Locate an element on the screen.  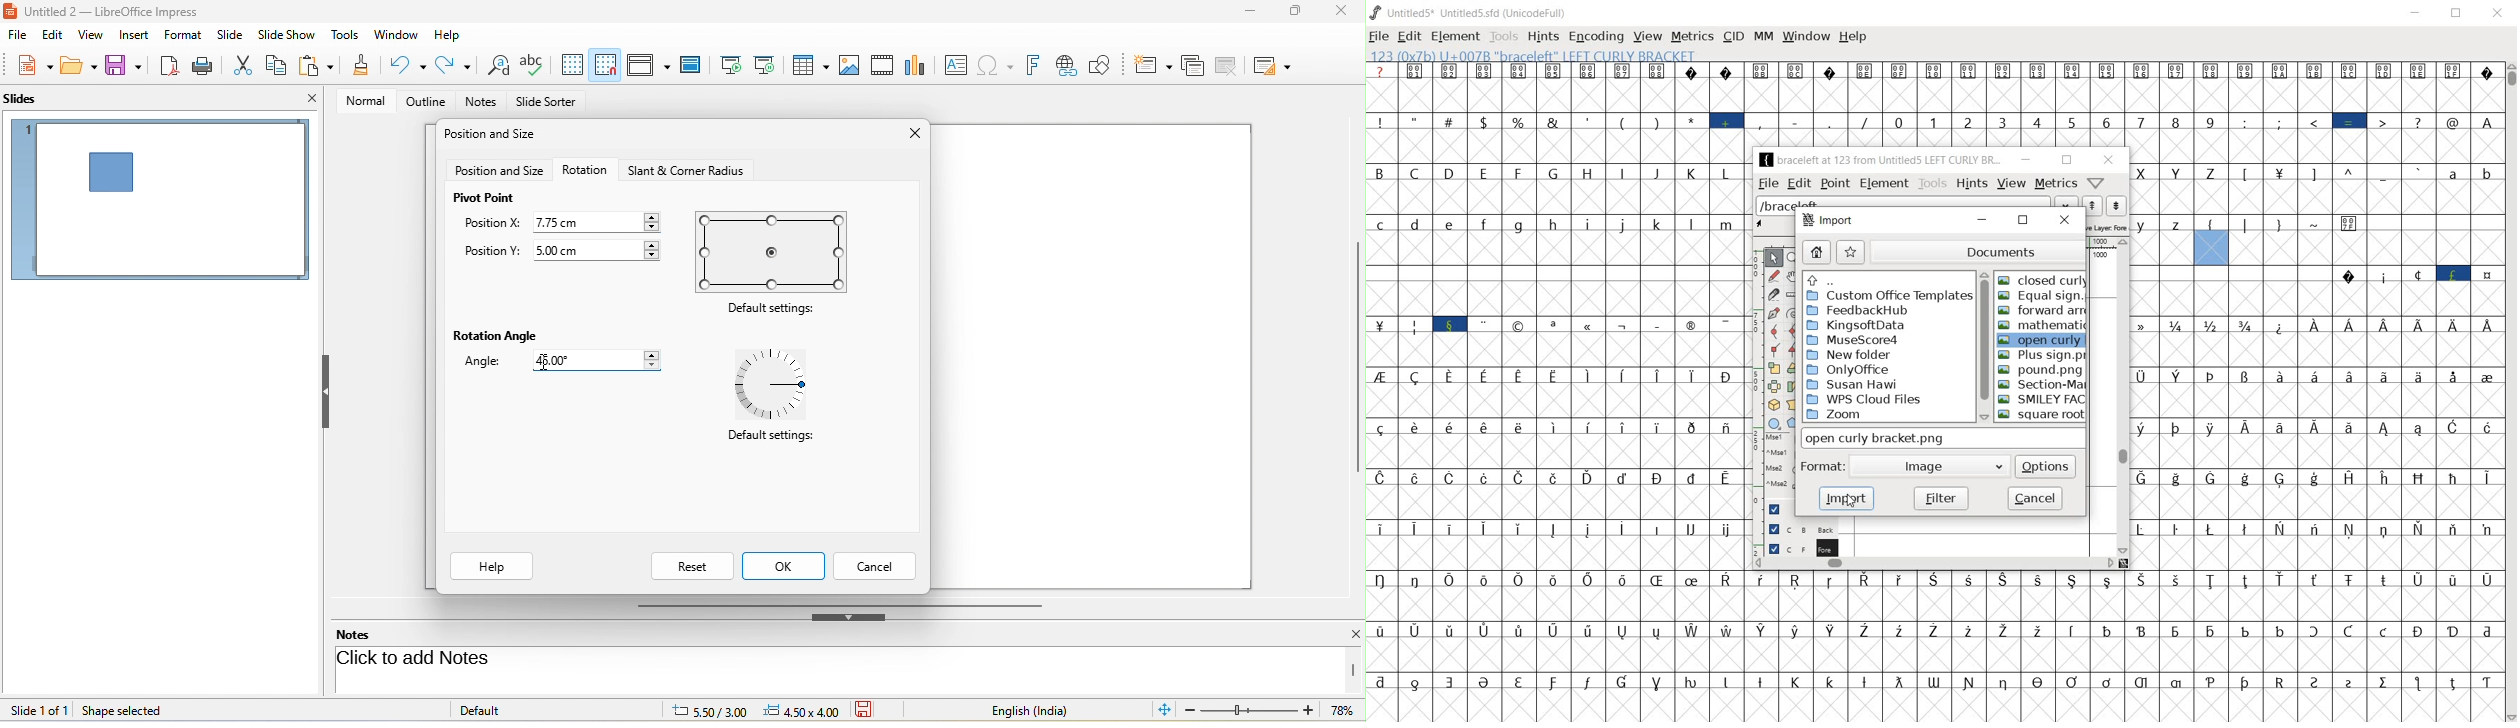
scrollbar is located at coordinates (1936, 563).